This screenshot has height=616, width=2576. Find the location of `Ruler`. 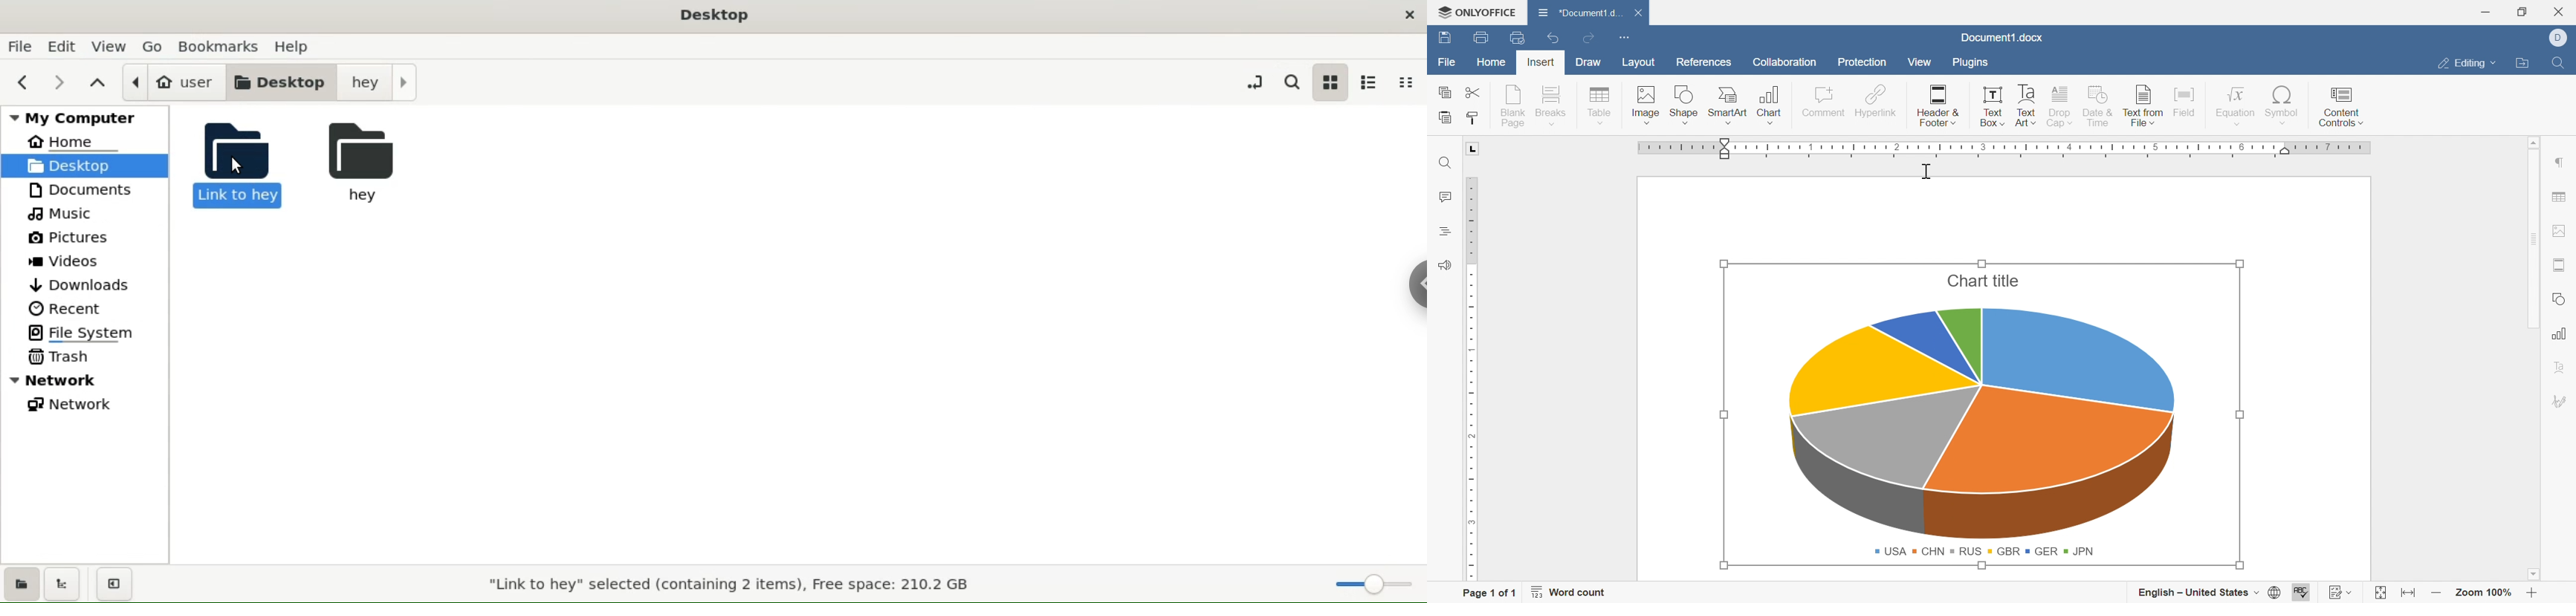

Ruler is located at coordinates (2004, 149).